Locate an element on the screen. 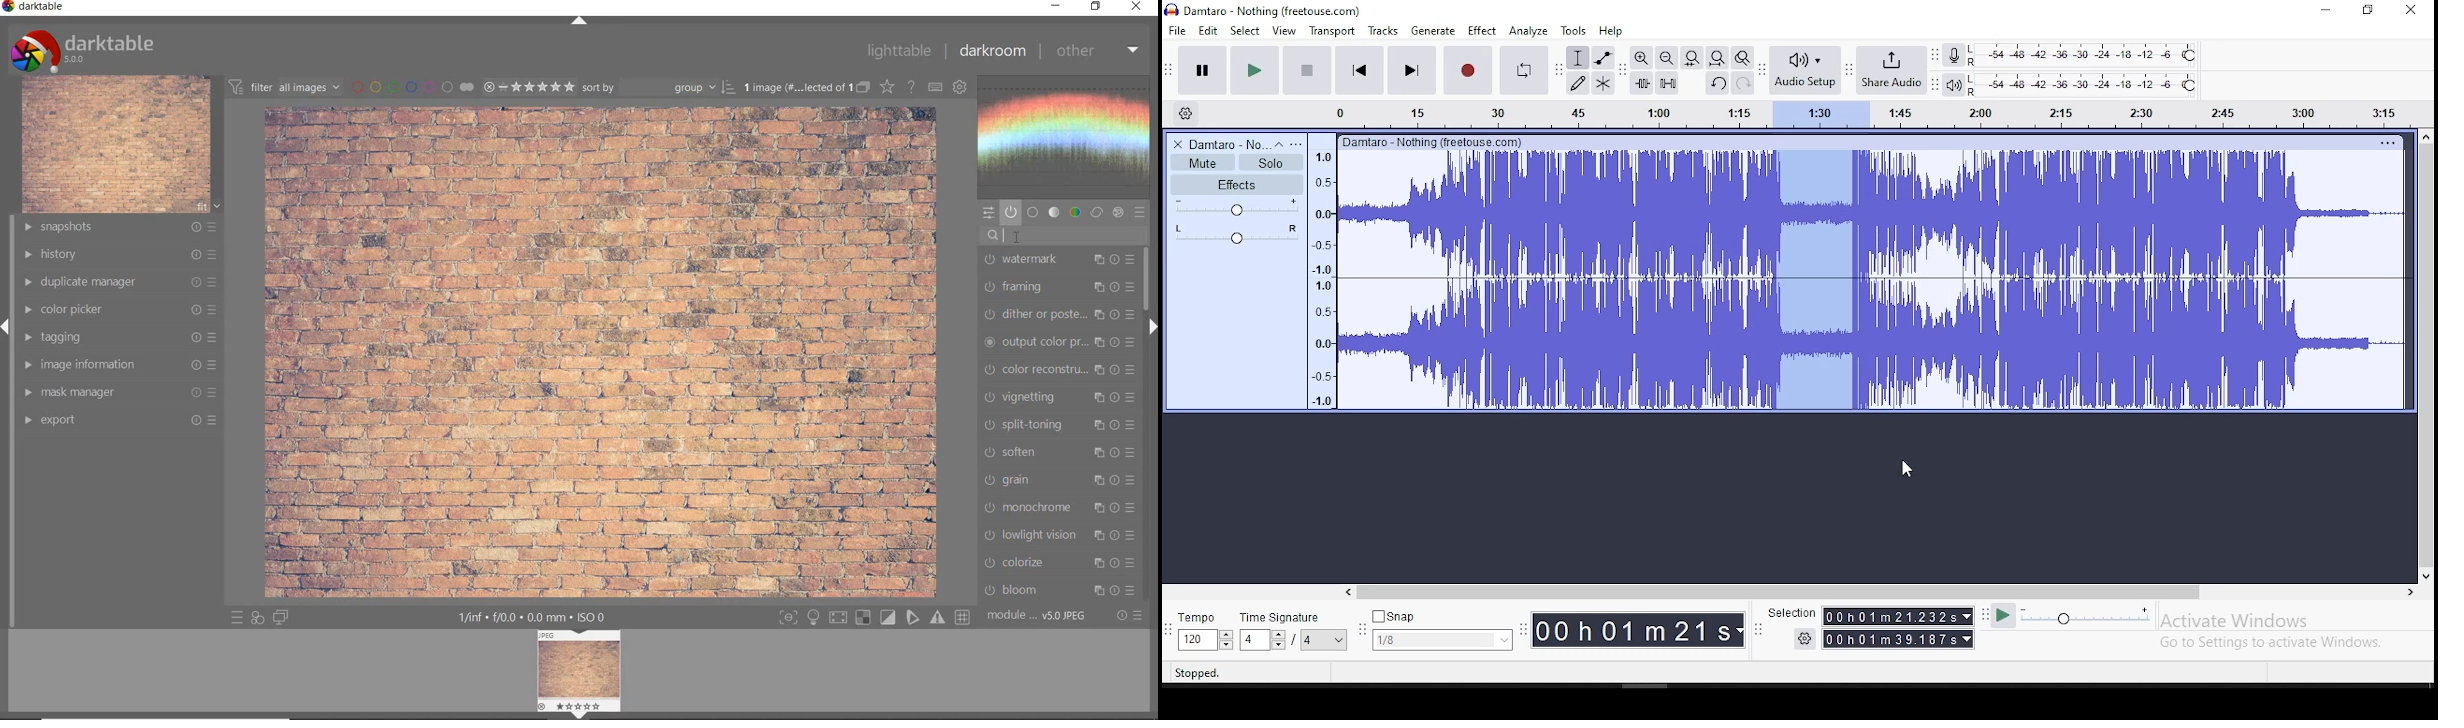  image  is located at coordinates (116, 145).